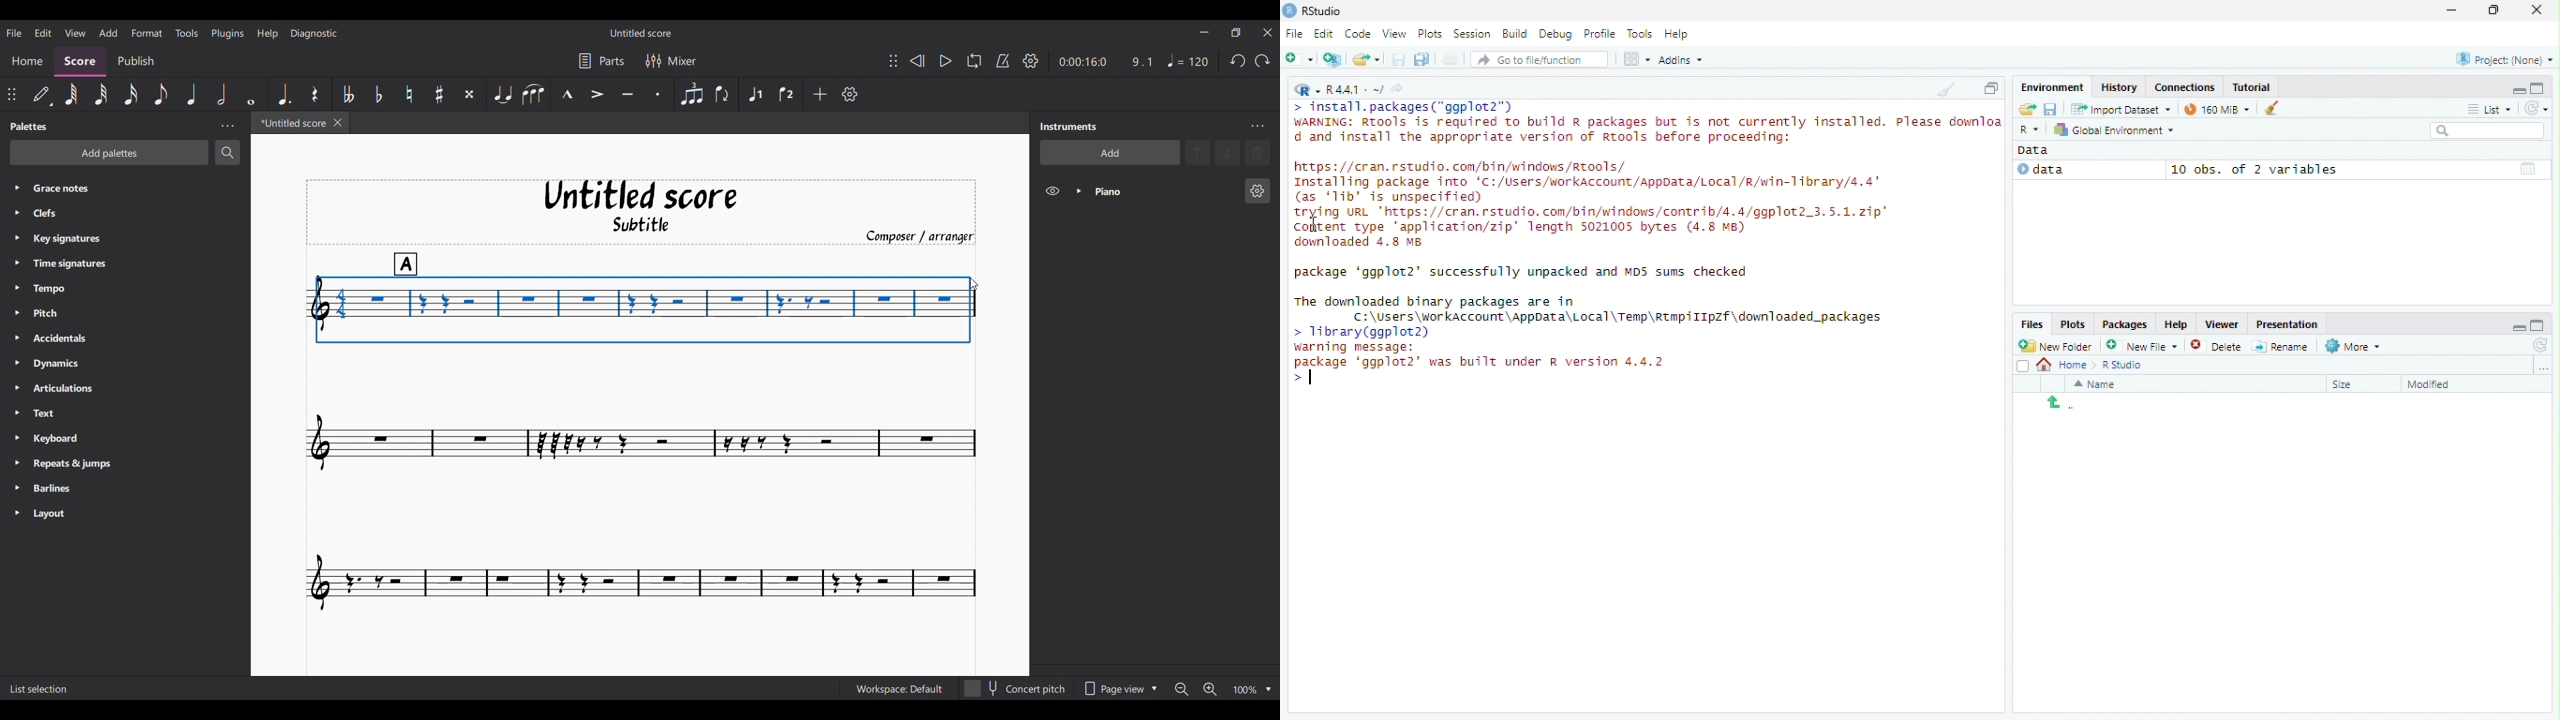 The height and width of the screenshot is (728, 2576). I want to click on load workspace, so click(2026, 110).